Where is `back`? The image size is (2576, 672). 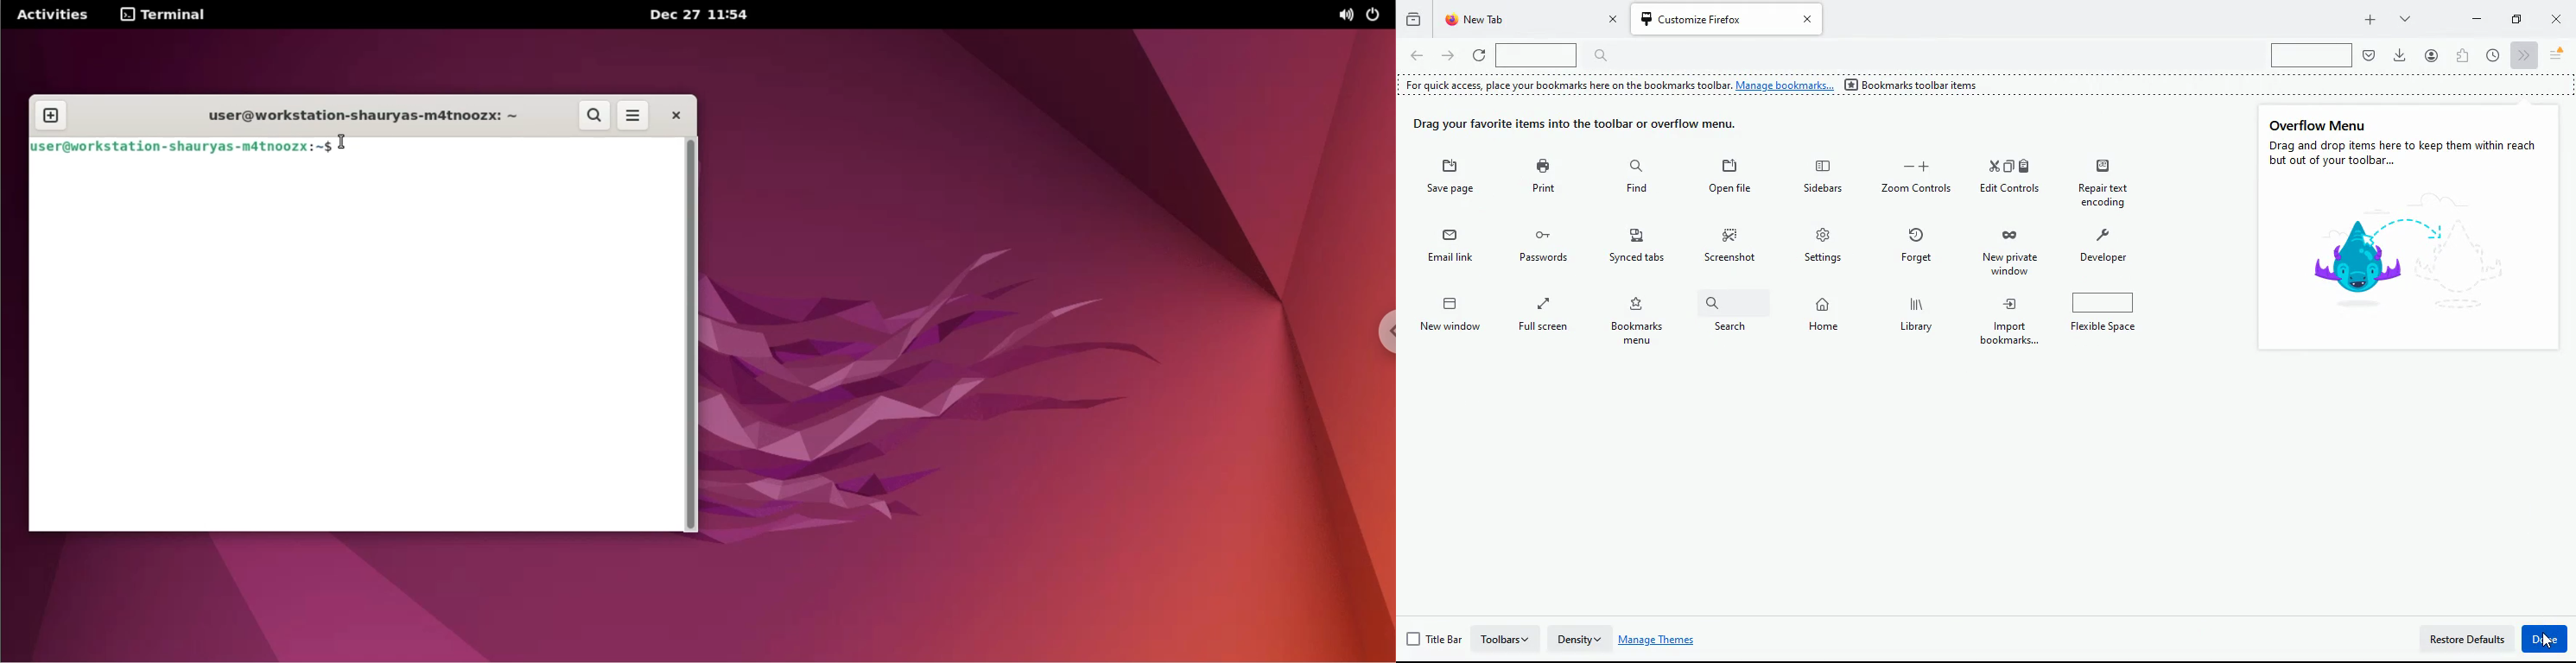
back is located at coordinates (1417, 57).